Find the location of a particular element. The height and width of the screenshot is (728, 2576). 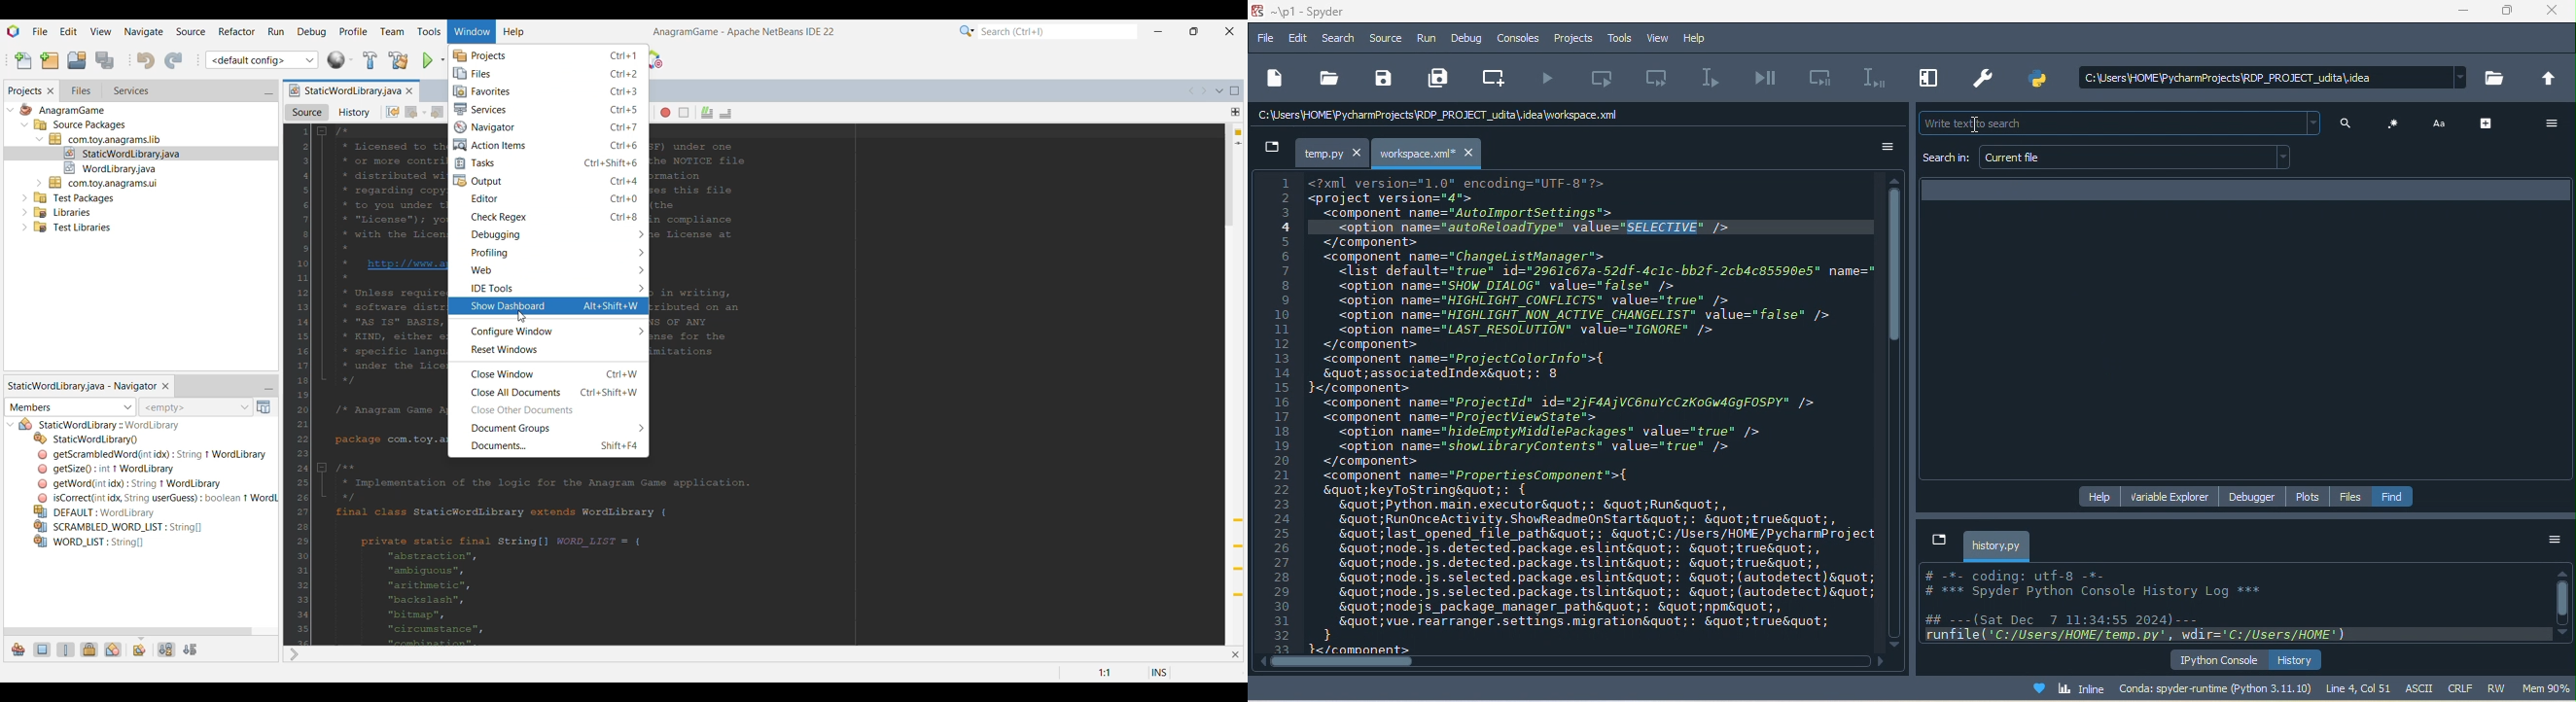

debug cell is located at coordinates (1821, 78).